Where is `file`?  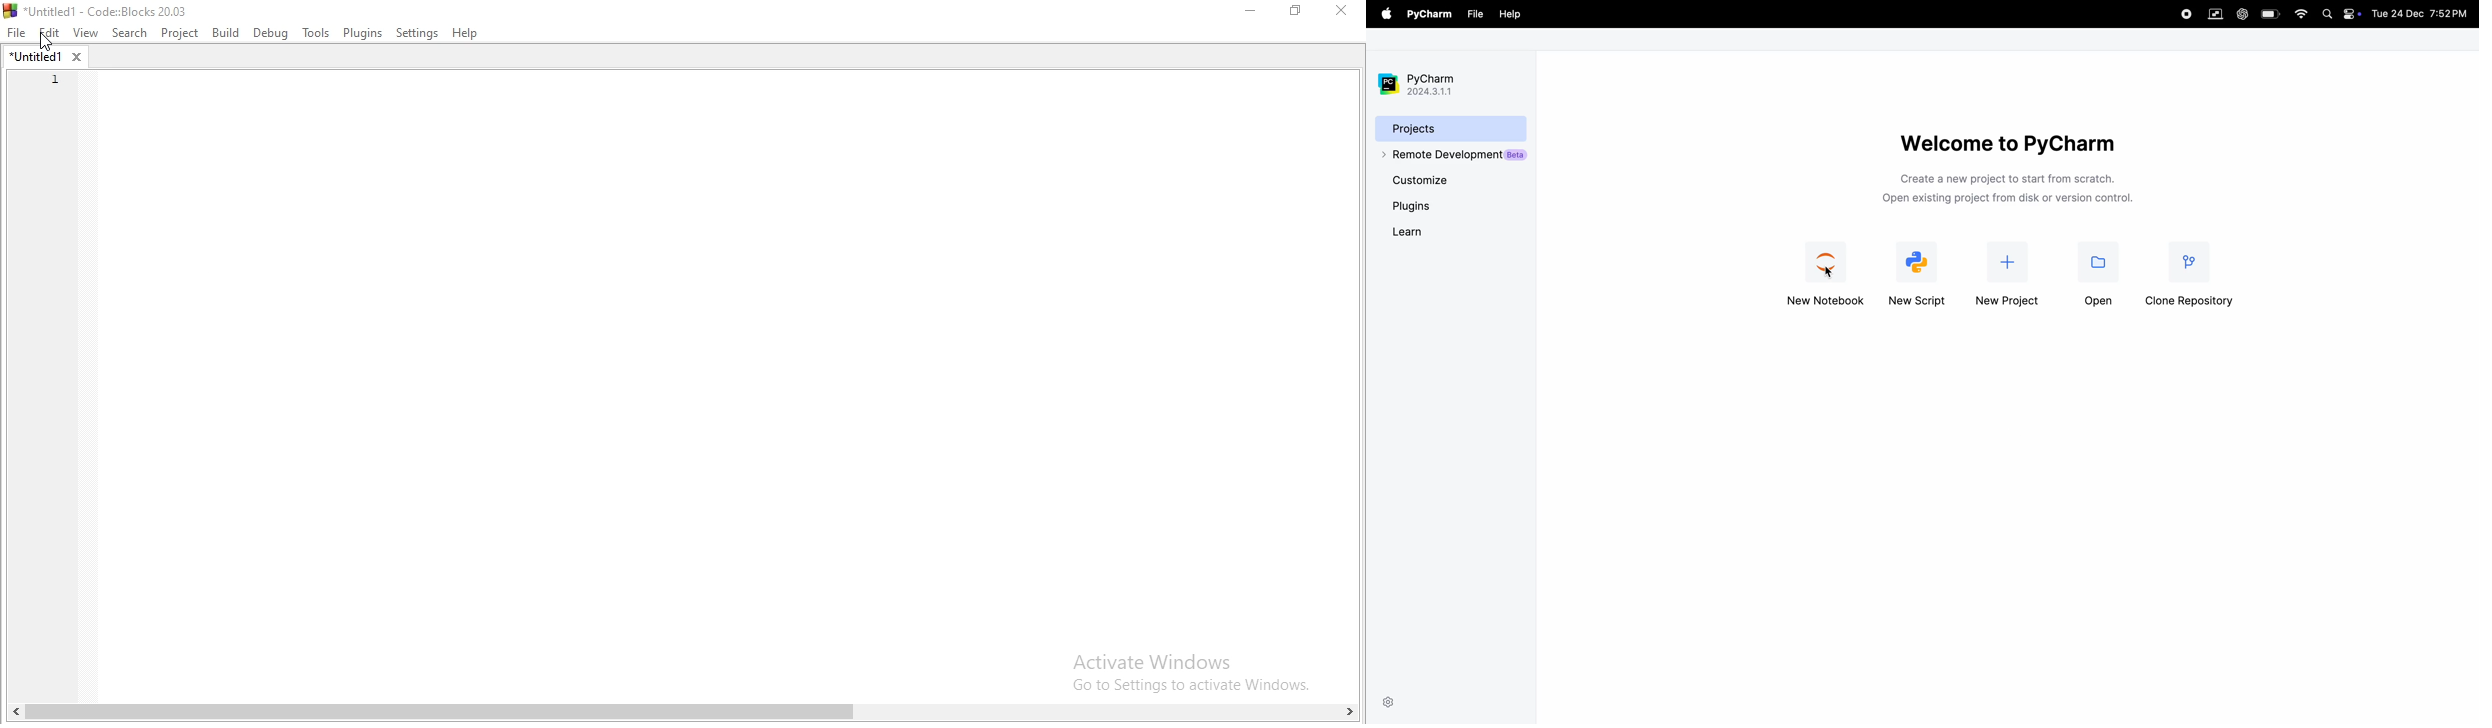 file is located at coordinates (1474, 14).